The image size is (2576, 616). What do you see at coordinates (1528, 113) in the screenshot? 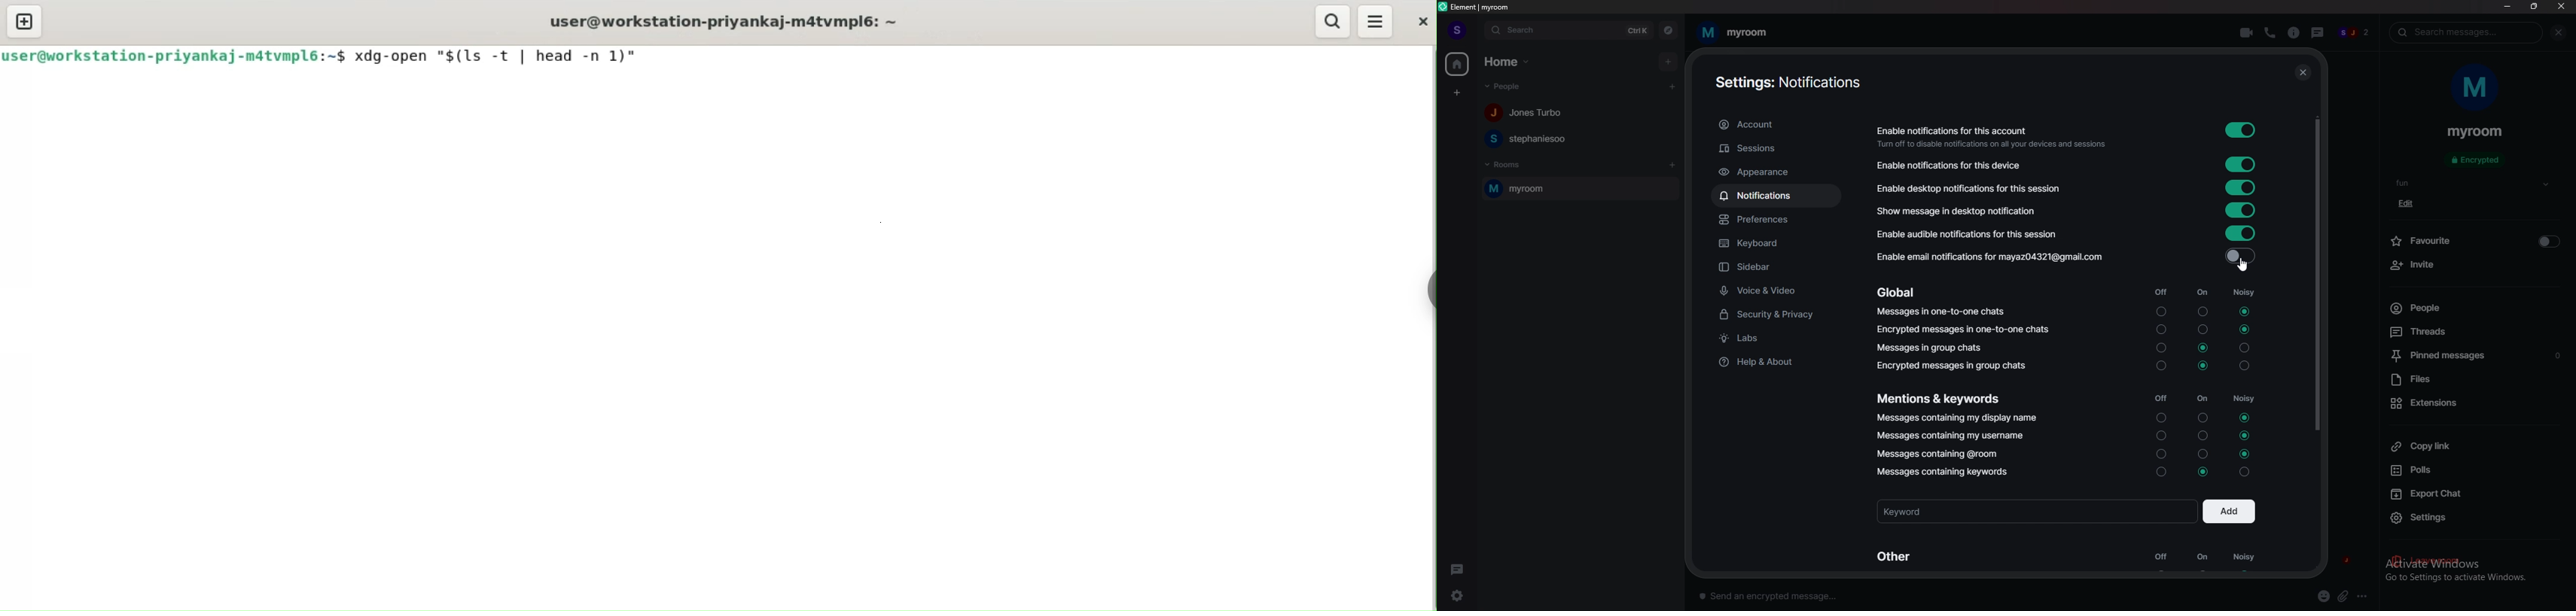
I see `people` at bounding box center [1528, 113].